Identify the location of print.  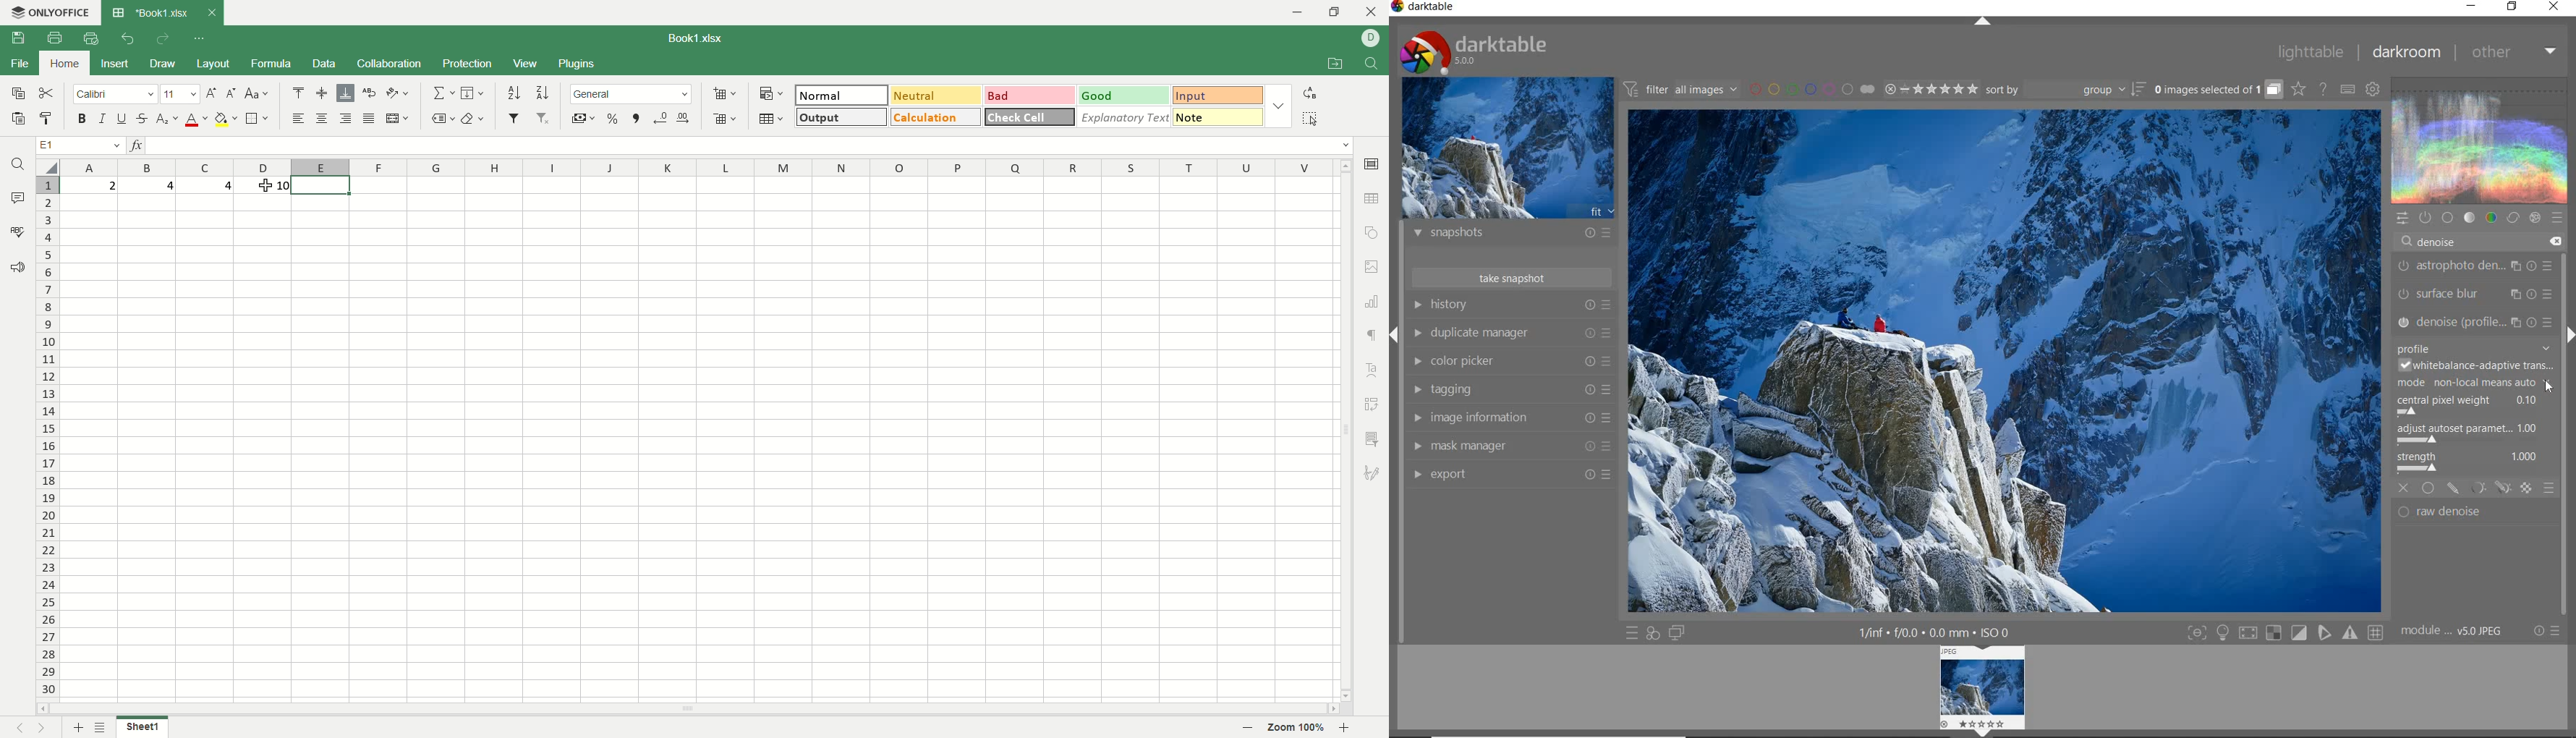
(56, 38).